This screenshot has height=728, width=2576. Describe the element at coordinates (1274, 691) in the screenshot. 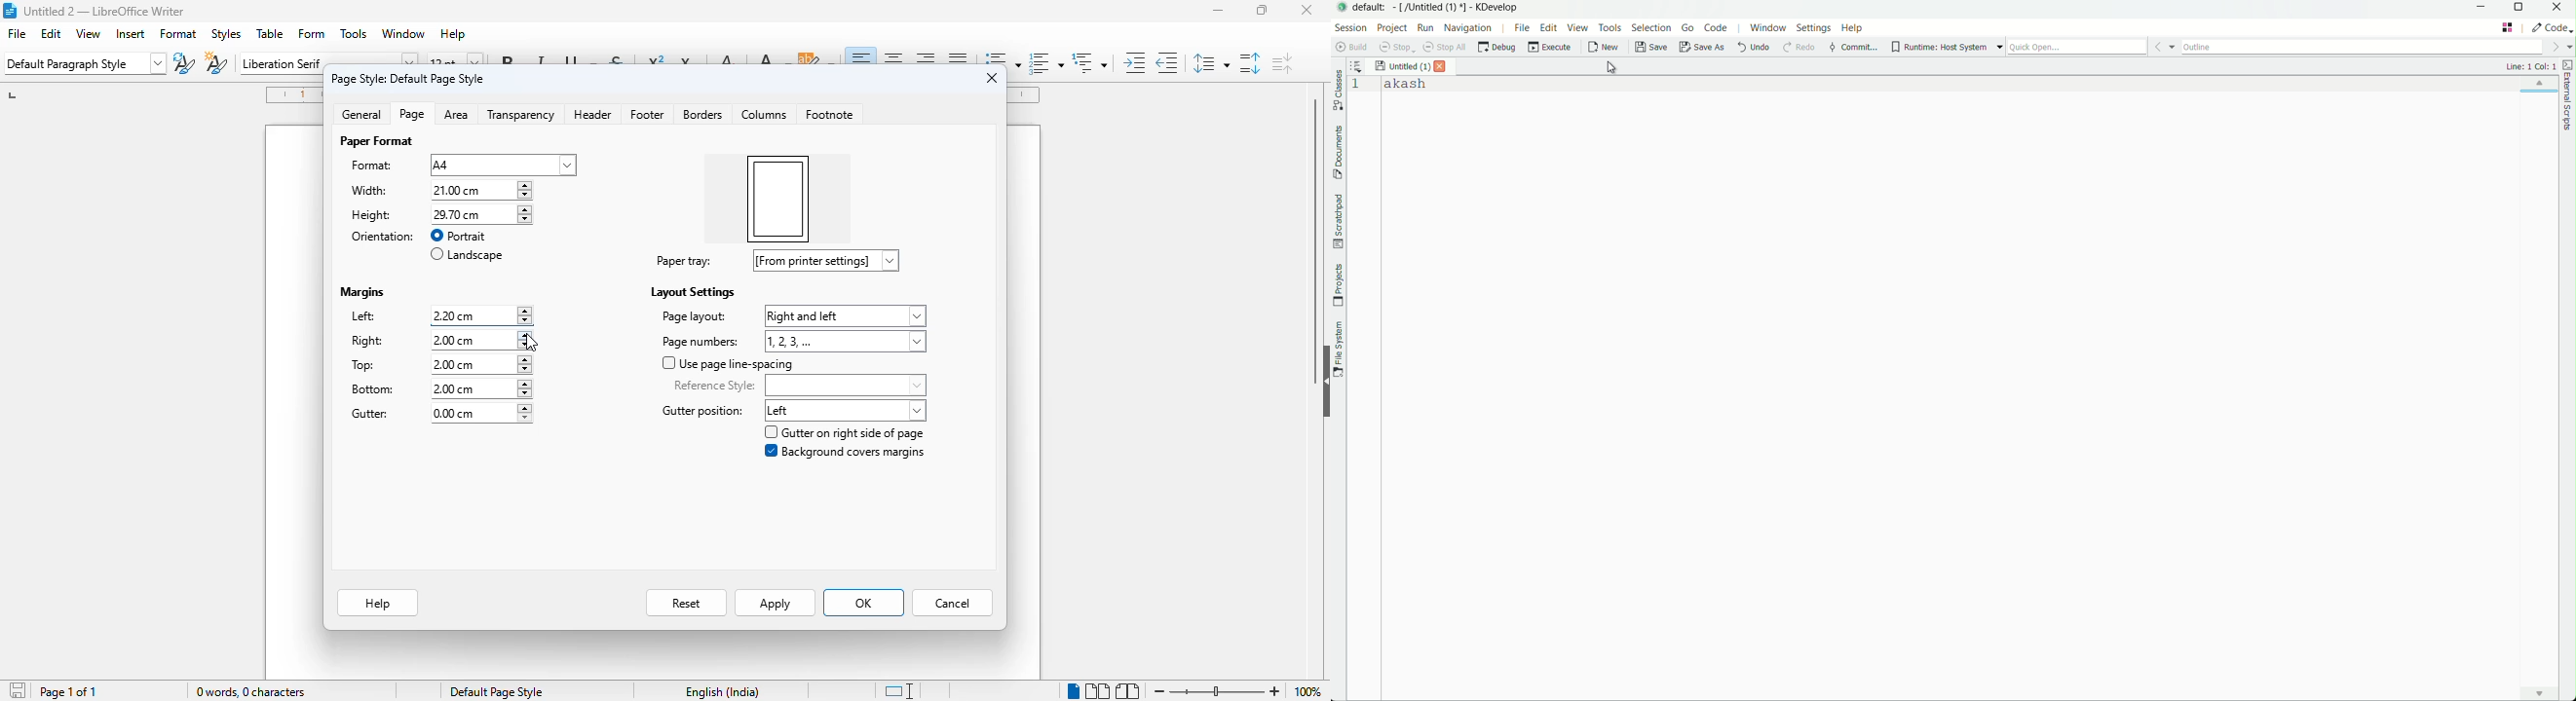

I see `zoom in` at that location.